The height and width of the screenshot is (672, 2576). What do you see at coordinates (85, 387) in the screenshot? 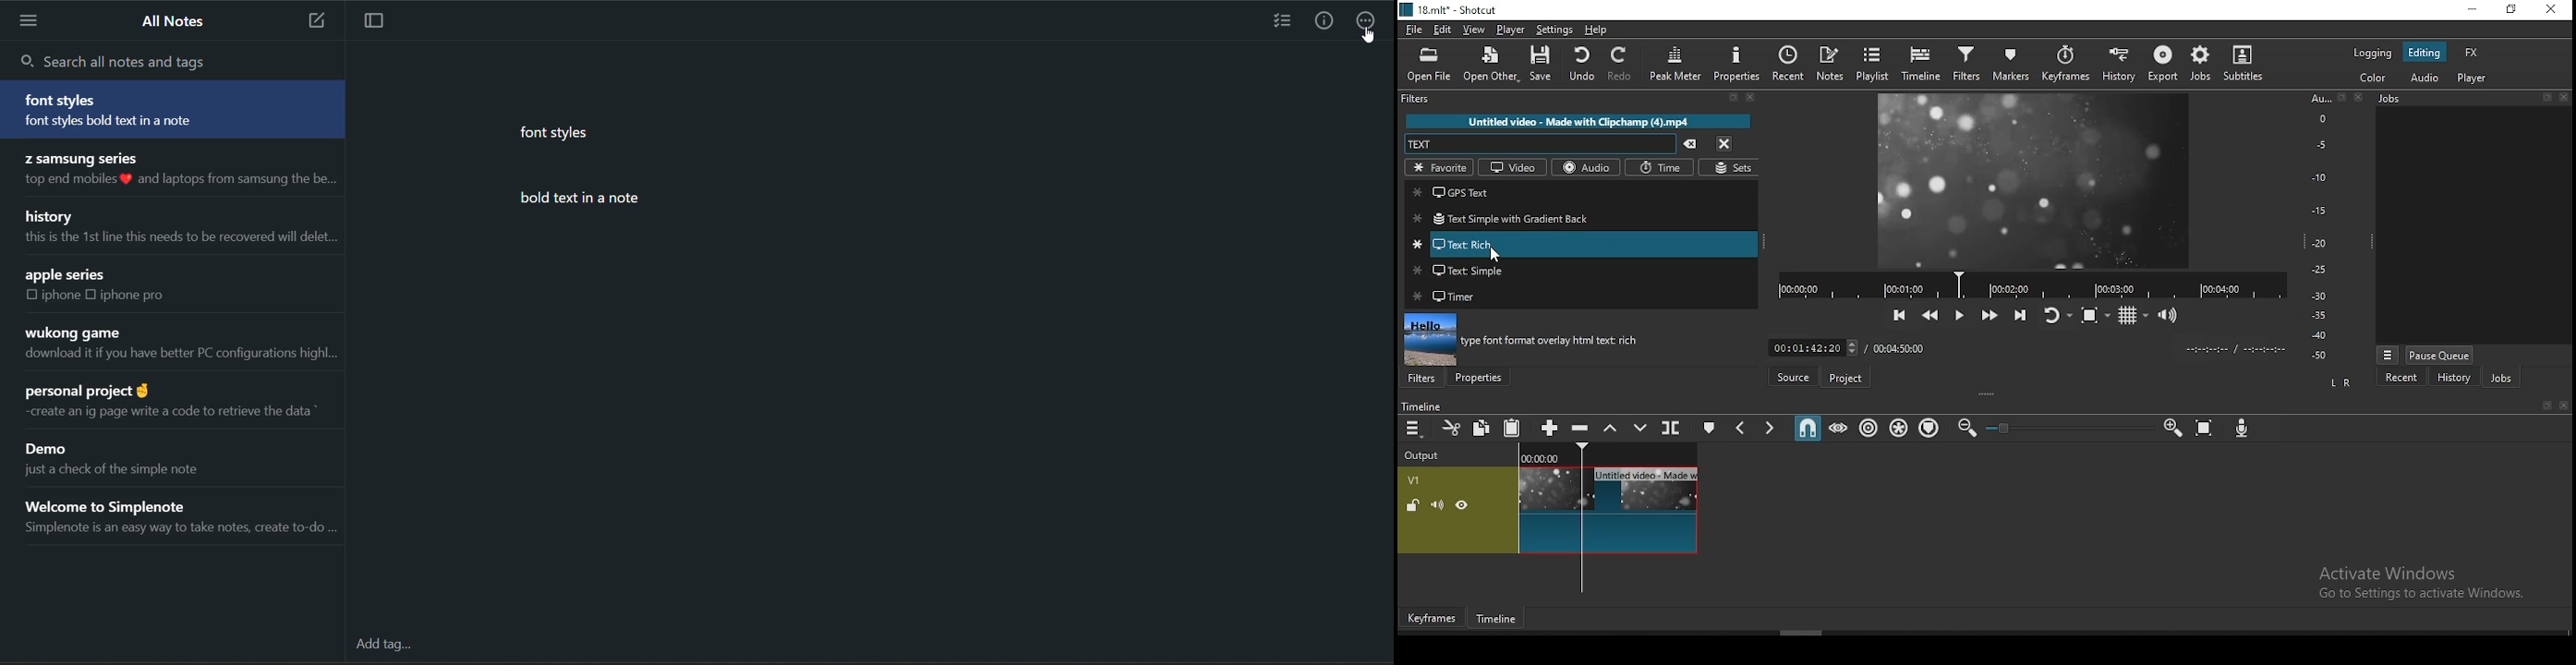
I see `personal project @` at bounding box center [85, 387].